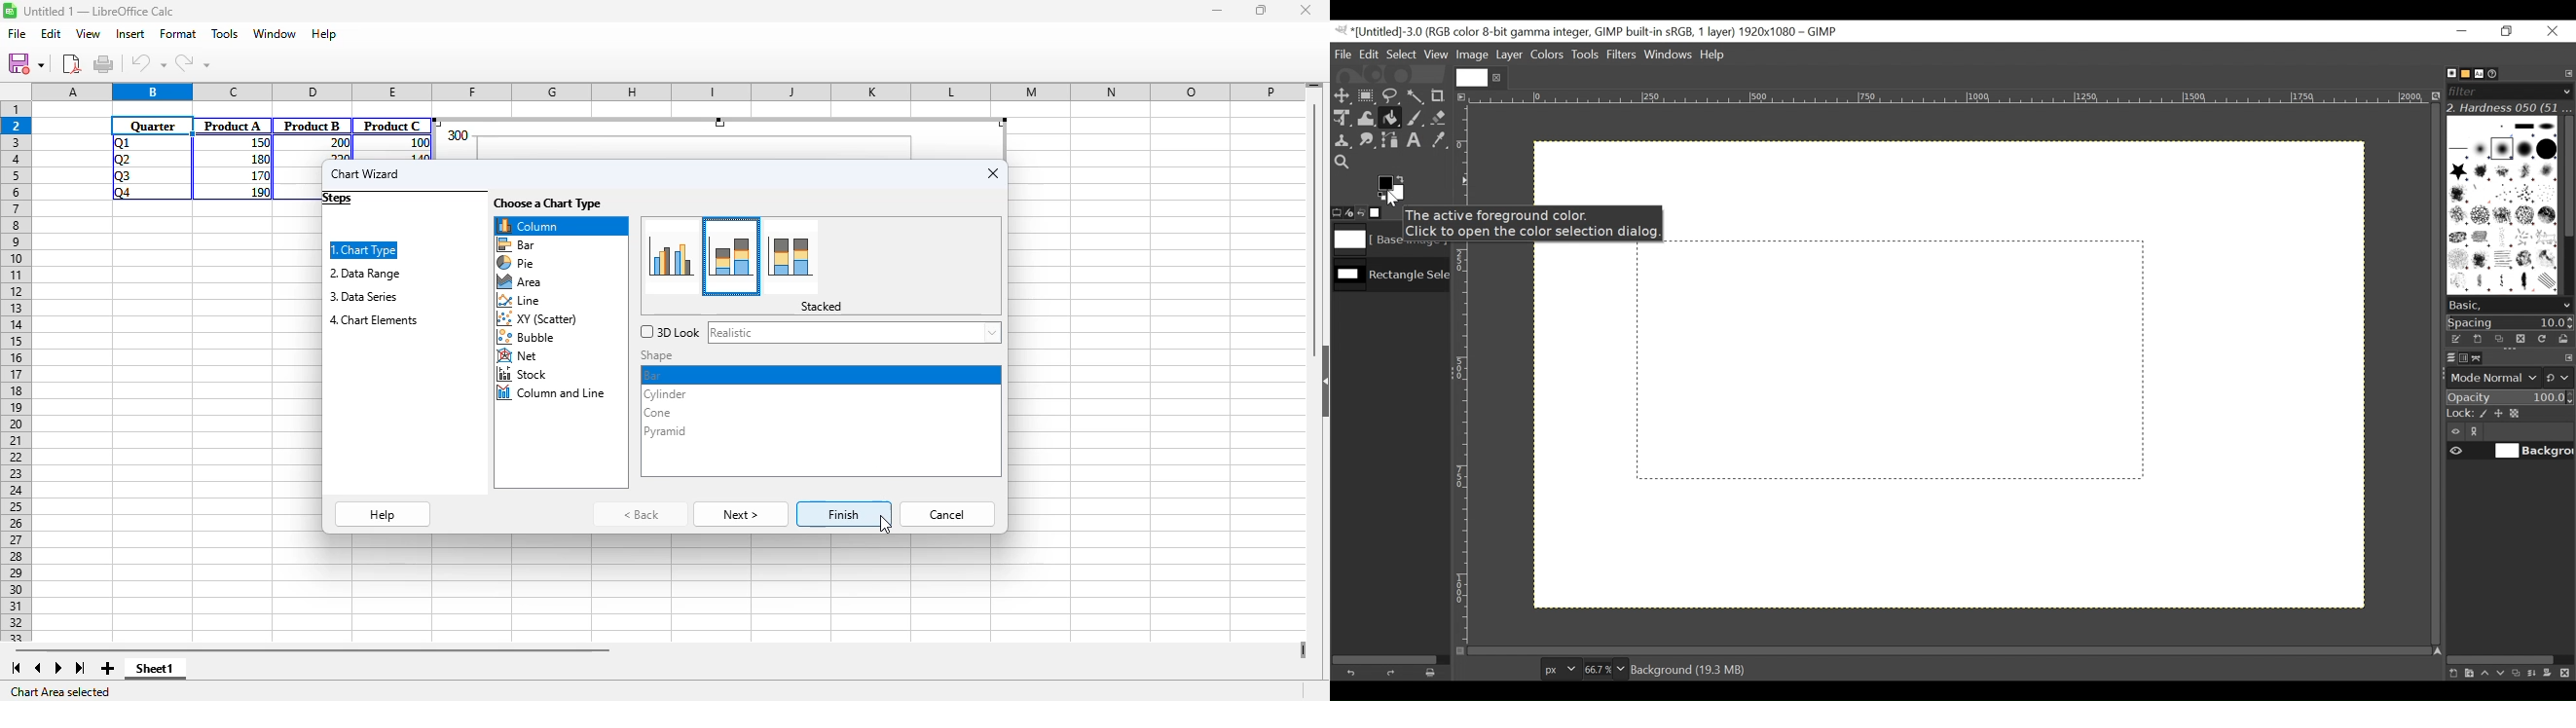 The width and height of the screenshot is (2576, 728). What do you see at coordinates (103, 63) in the screenshot?
I see `print` at bounding box center [103, 63].